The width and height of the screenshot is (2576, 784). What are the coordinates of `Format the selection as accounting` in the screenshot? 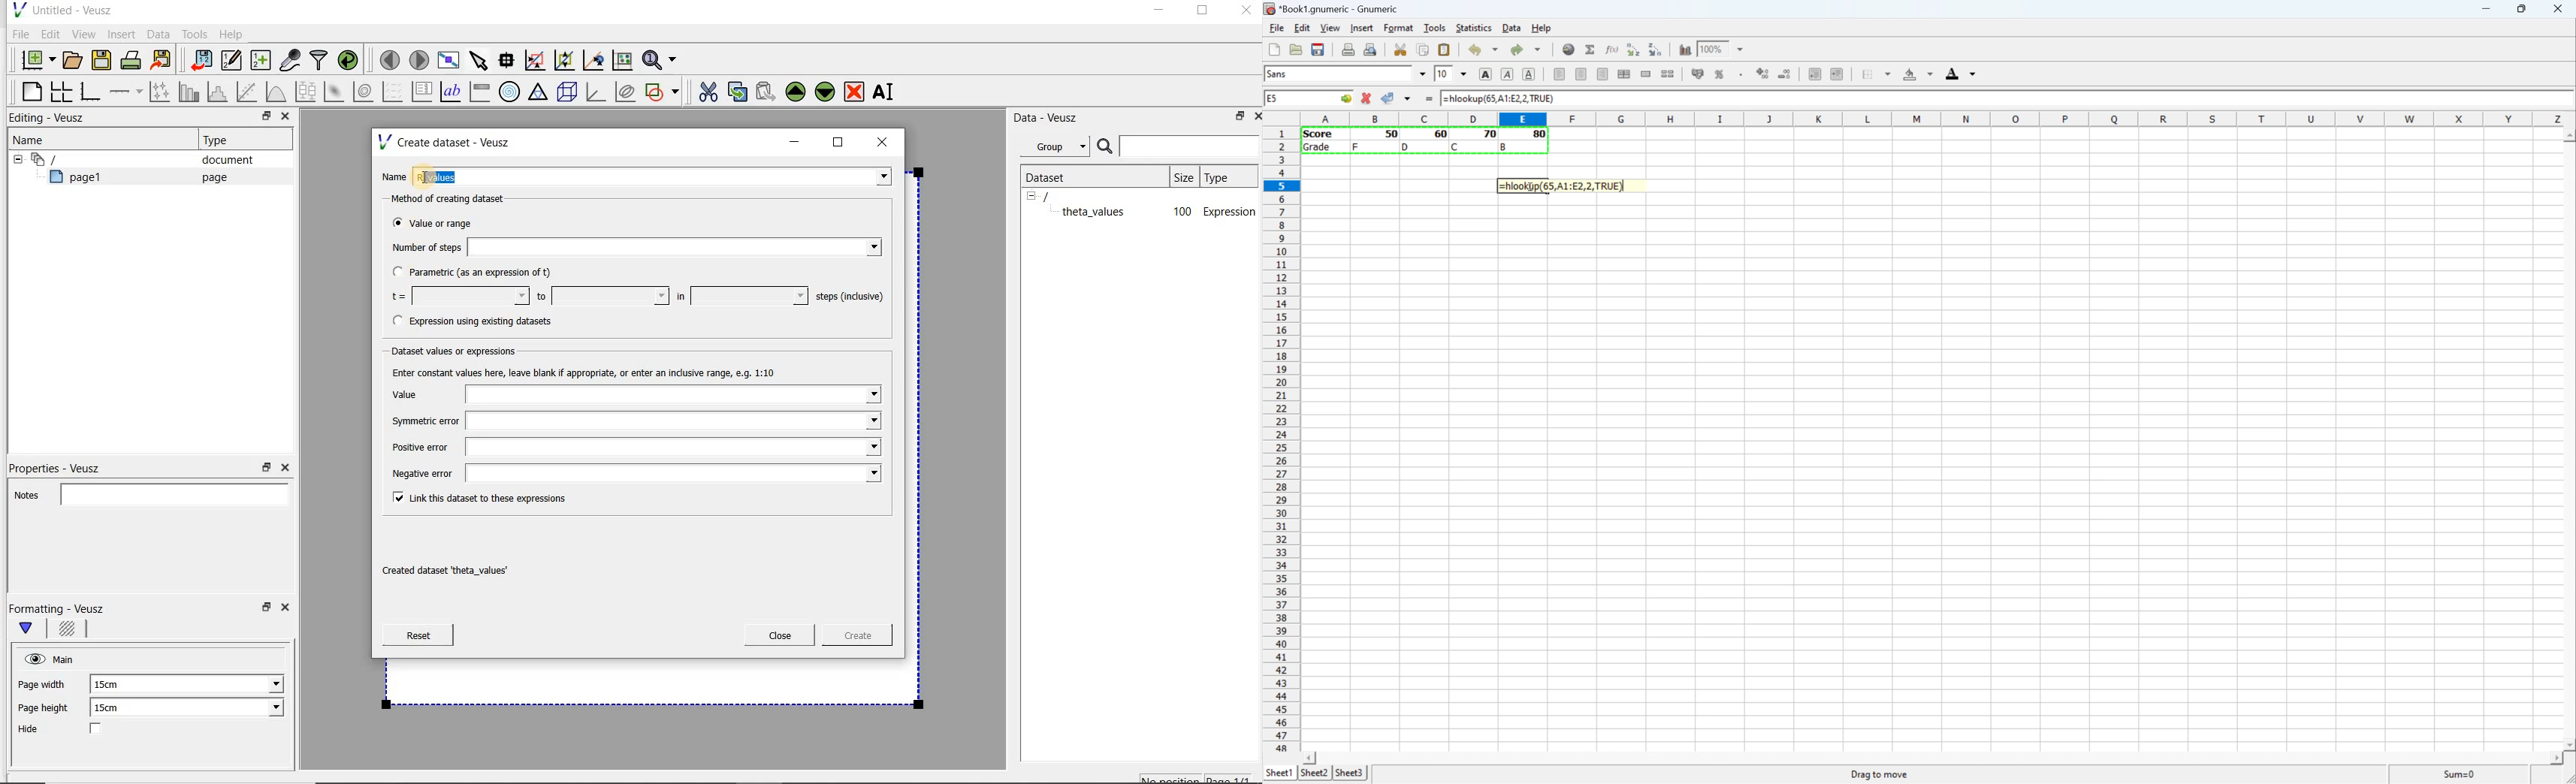 It's located at (1693, 75).